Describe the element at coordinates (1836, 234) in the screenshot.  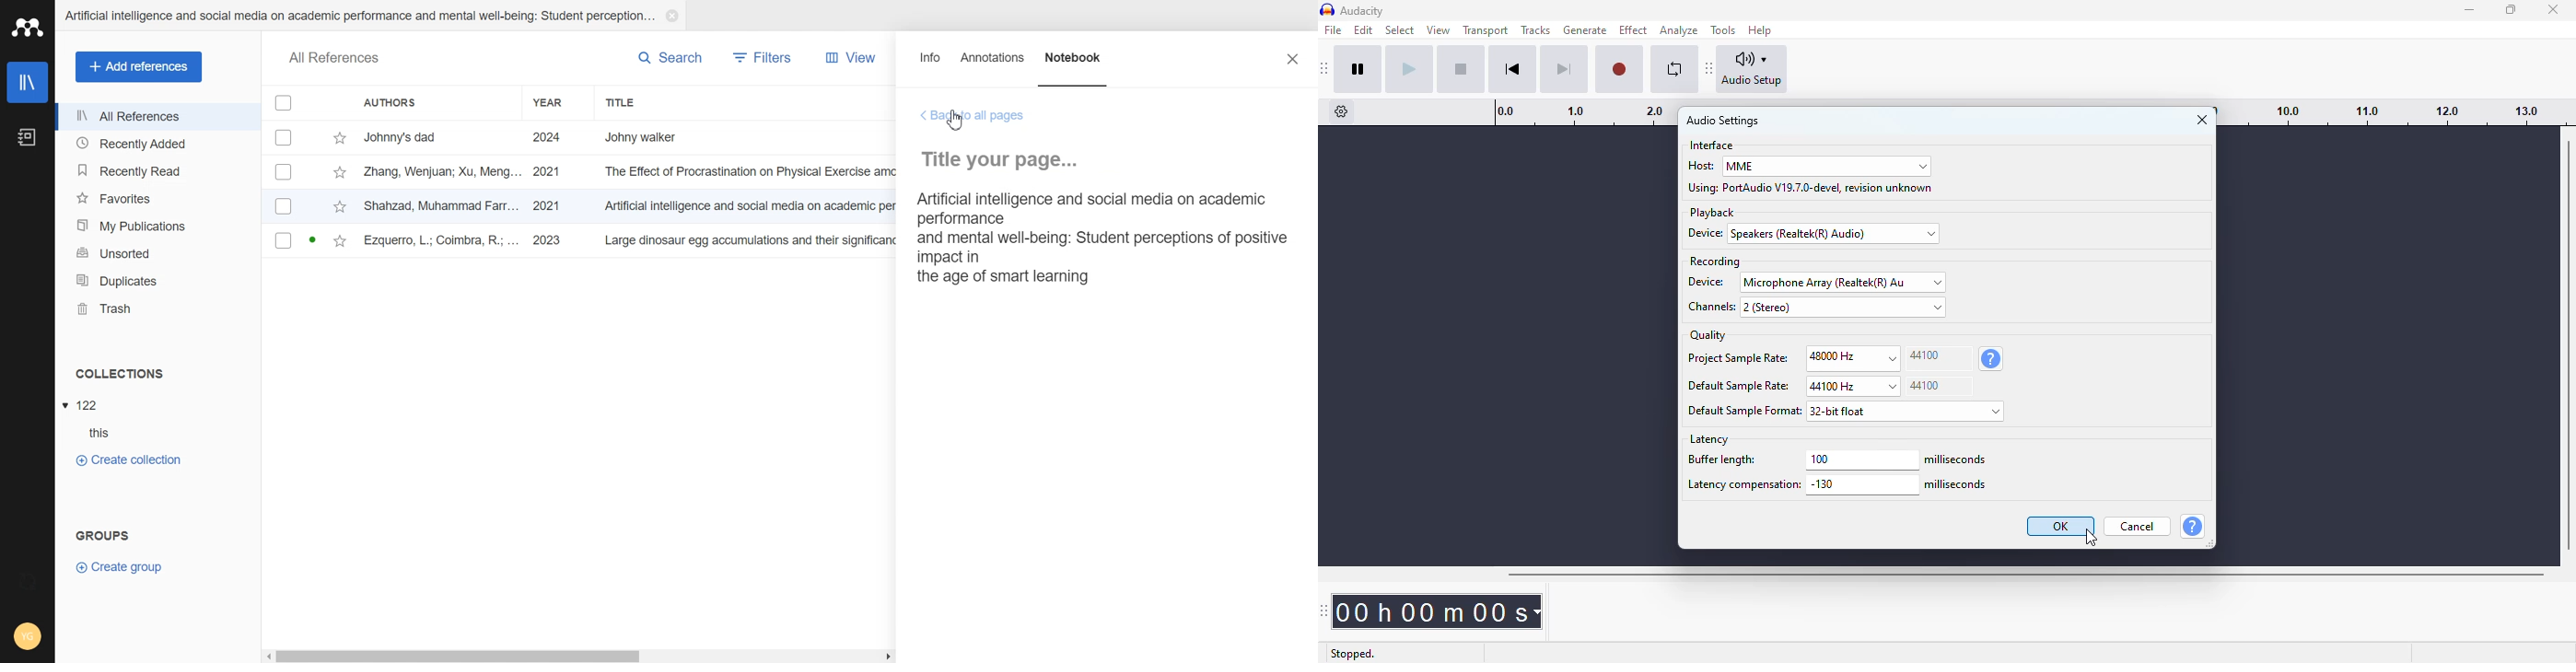
I see `select device` at that location.